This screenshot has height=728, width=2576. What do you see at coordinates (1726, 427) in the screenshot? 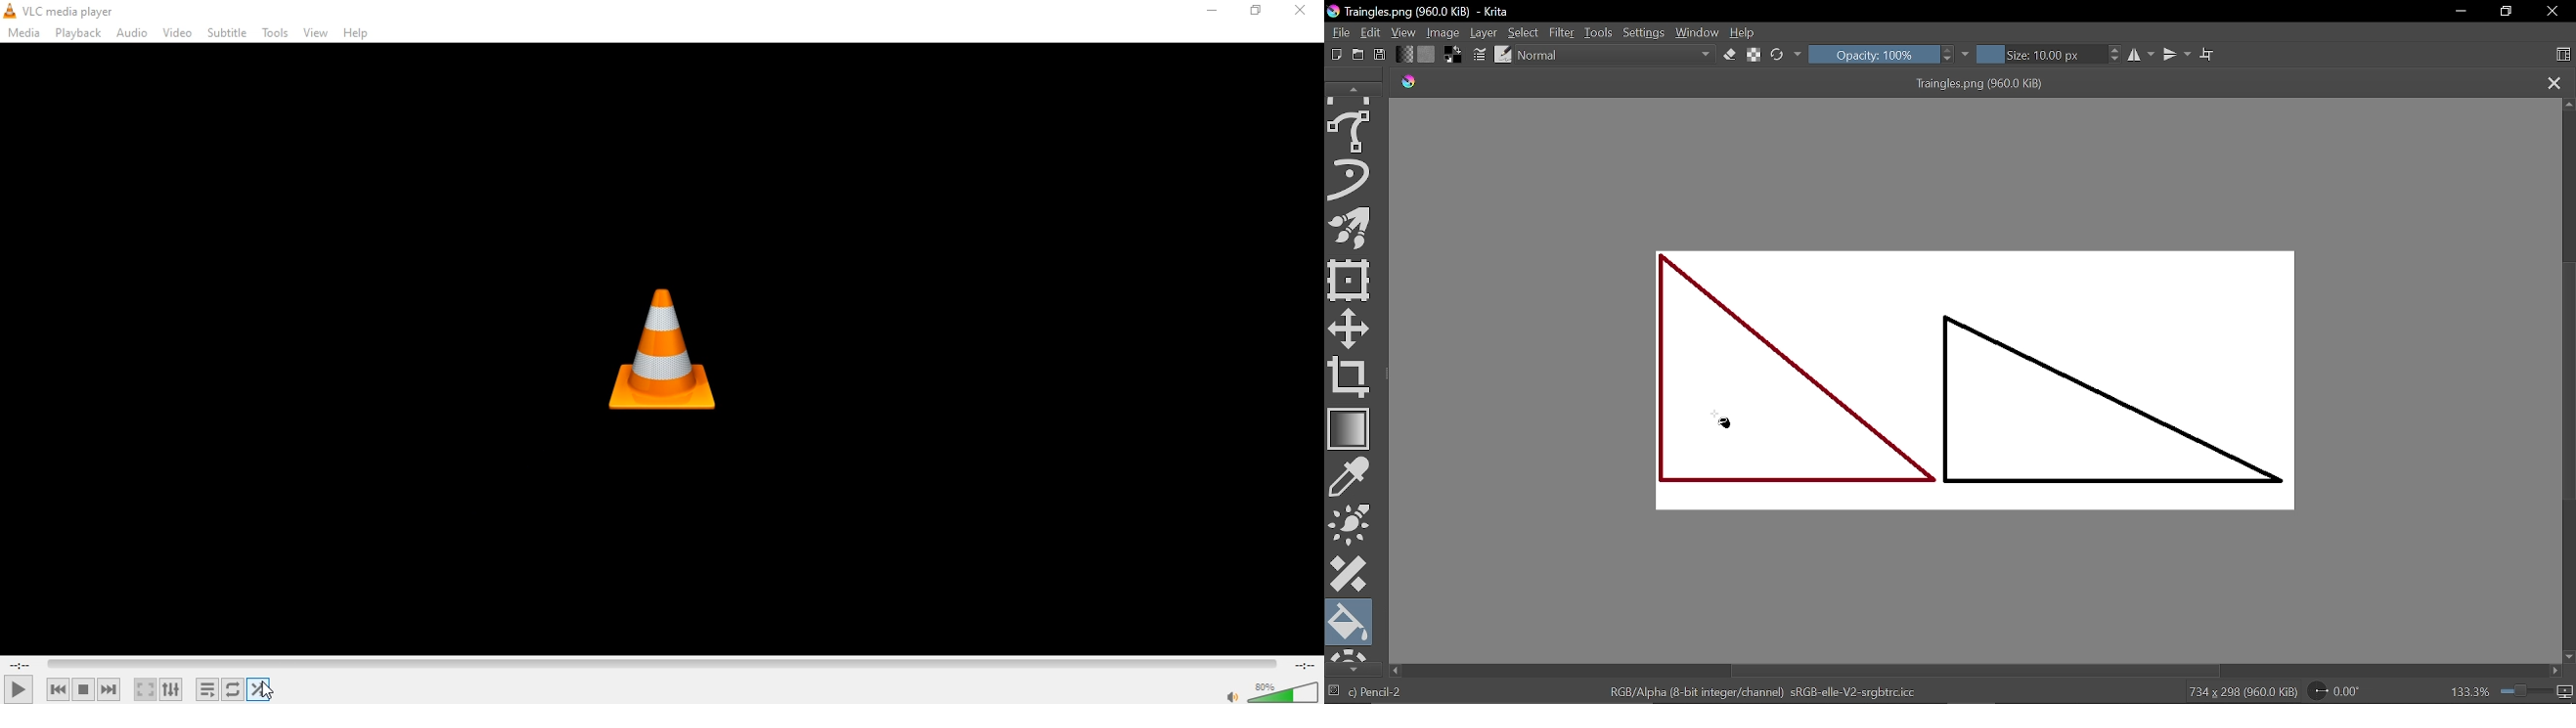
I see `Cursor` at bounding box center [1726, 427].